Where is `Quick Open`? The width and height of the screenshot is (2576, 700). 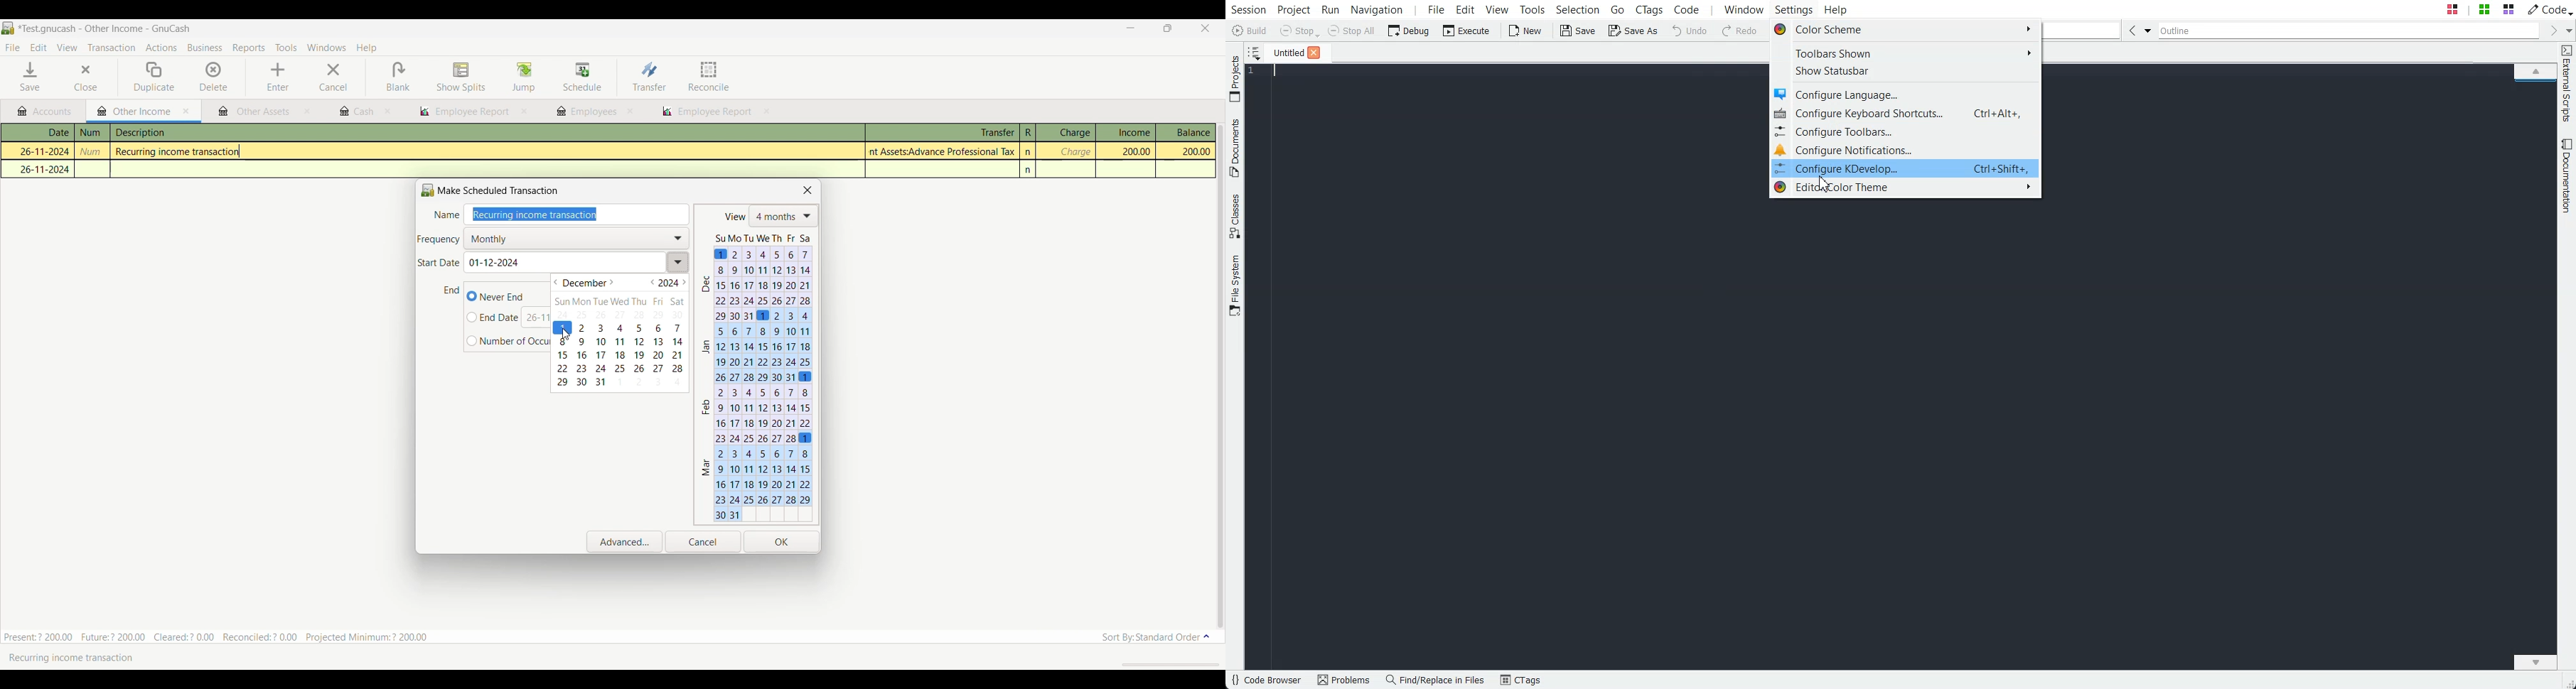 Quick Open is located at coordinates (2480, 9).